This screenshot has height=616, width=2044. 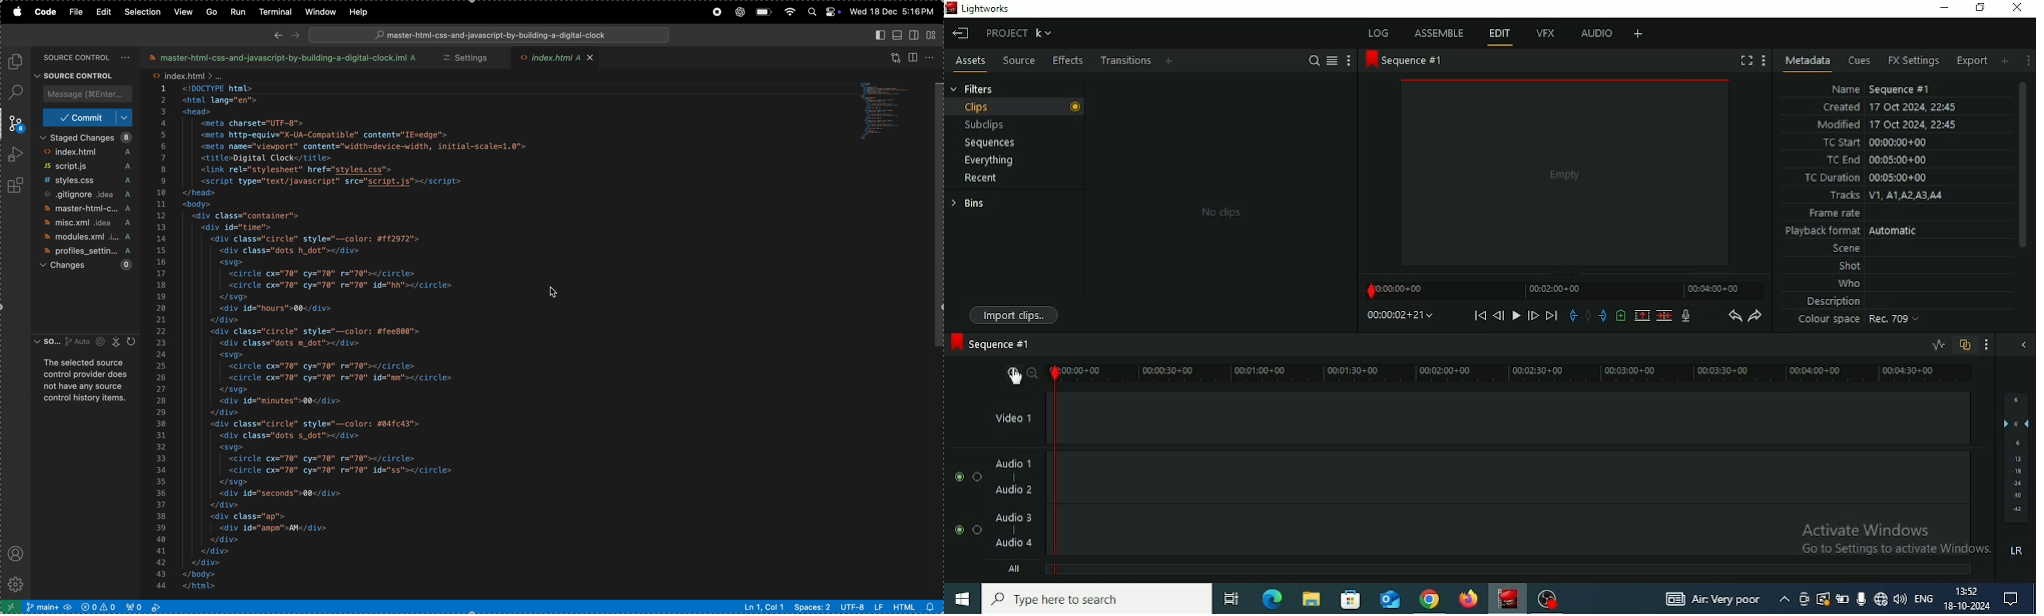 I want to click on Show settings menu, so click(x=2027, y=61).